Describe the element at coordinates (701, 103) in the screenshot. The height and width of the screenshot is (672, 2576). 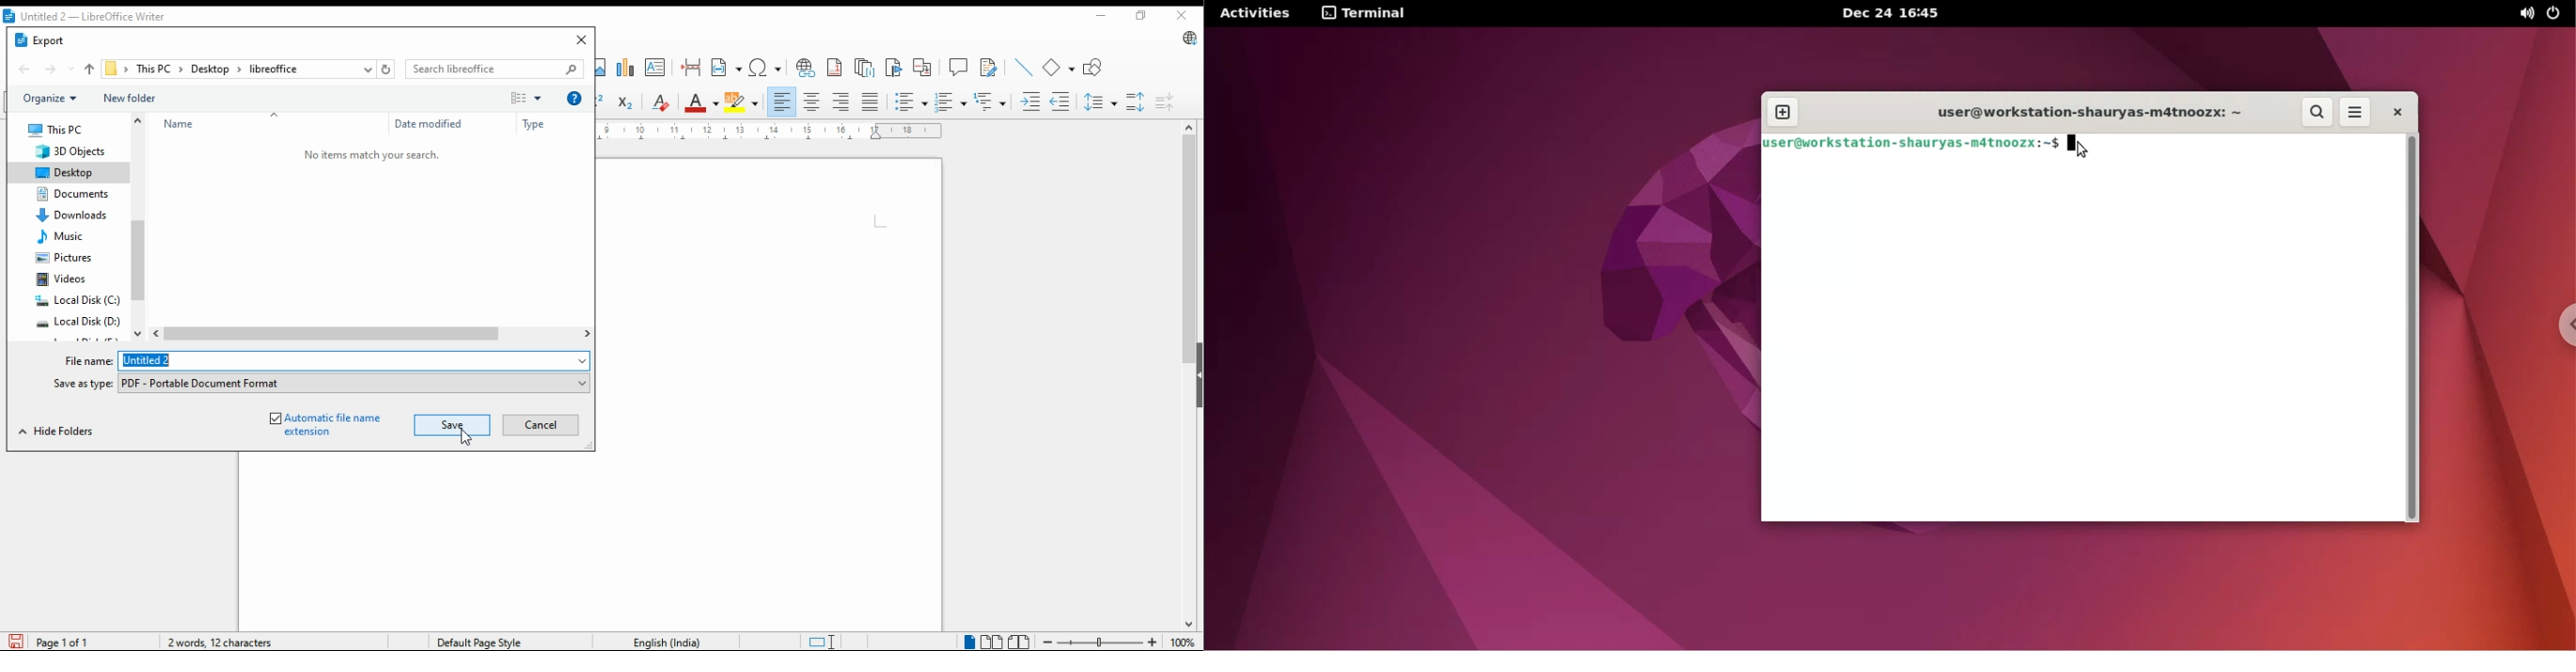
I see `font color` at that location.